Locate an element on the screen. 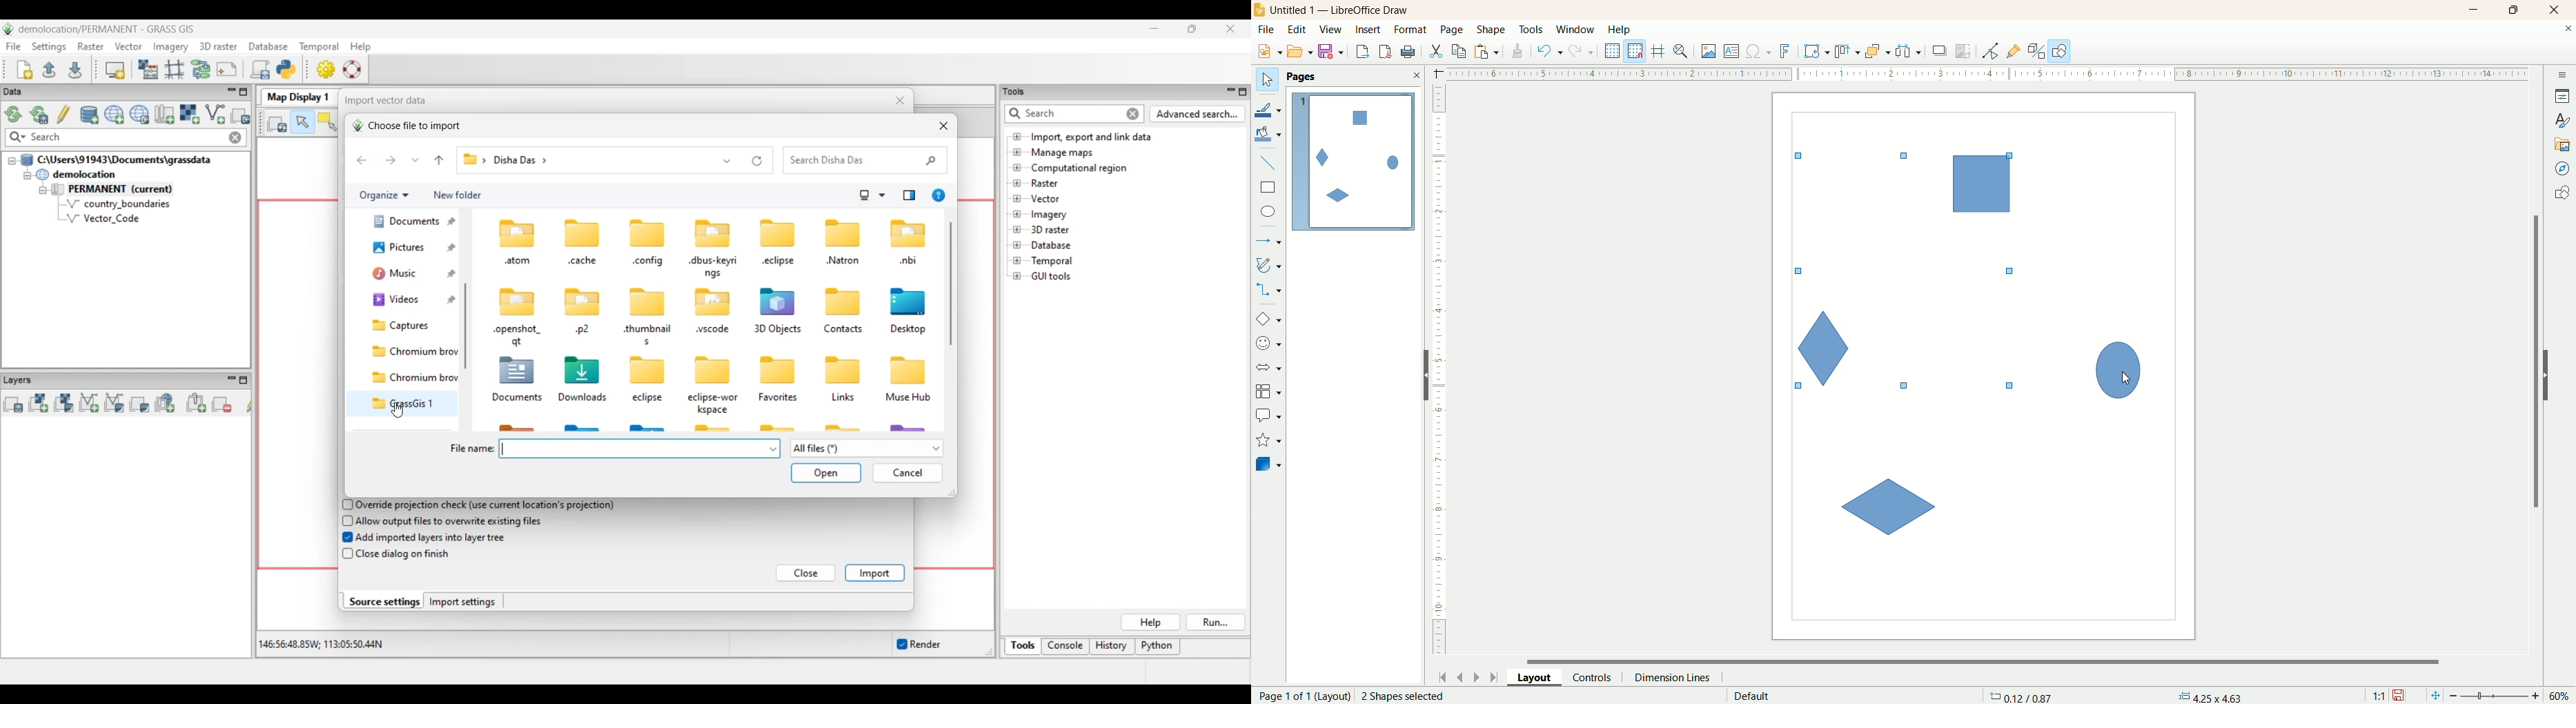  fill color is located at coordinates (1270, 135).